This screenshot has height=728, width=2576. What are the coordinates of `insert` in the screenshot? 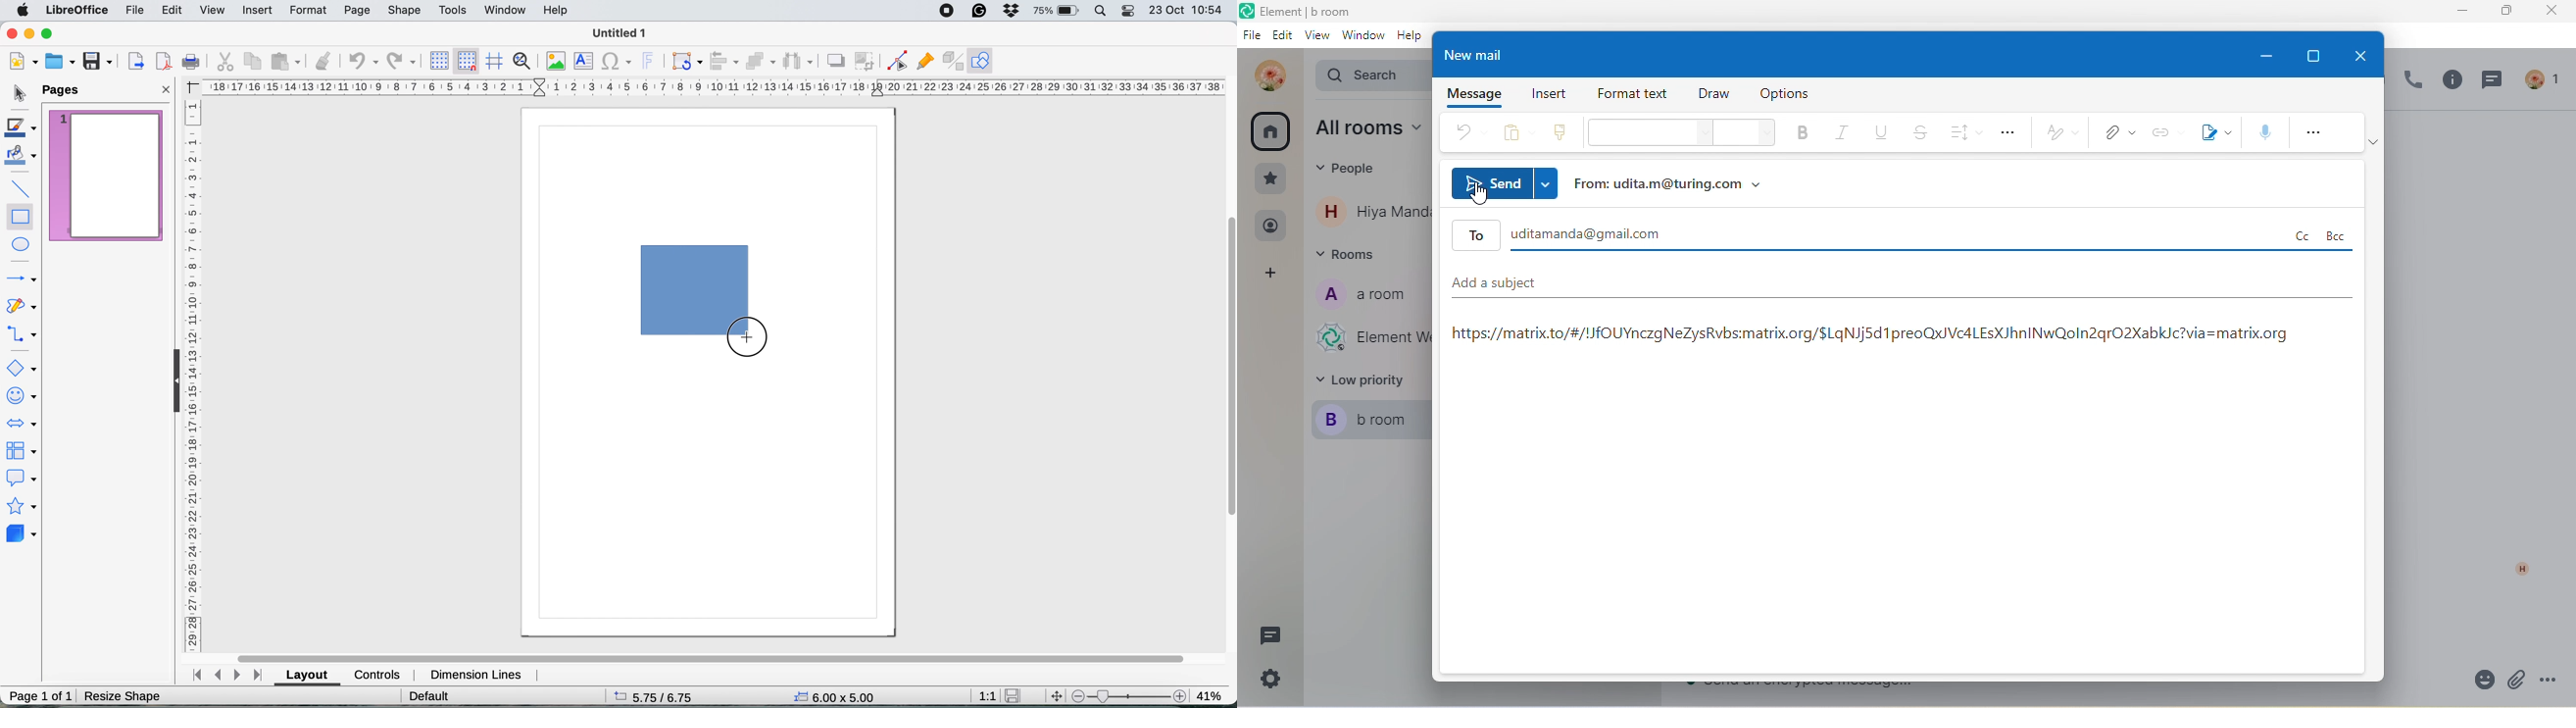 It's located at (258, 10).